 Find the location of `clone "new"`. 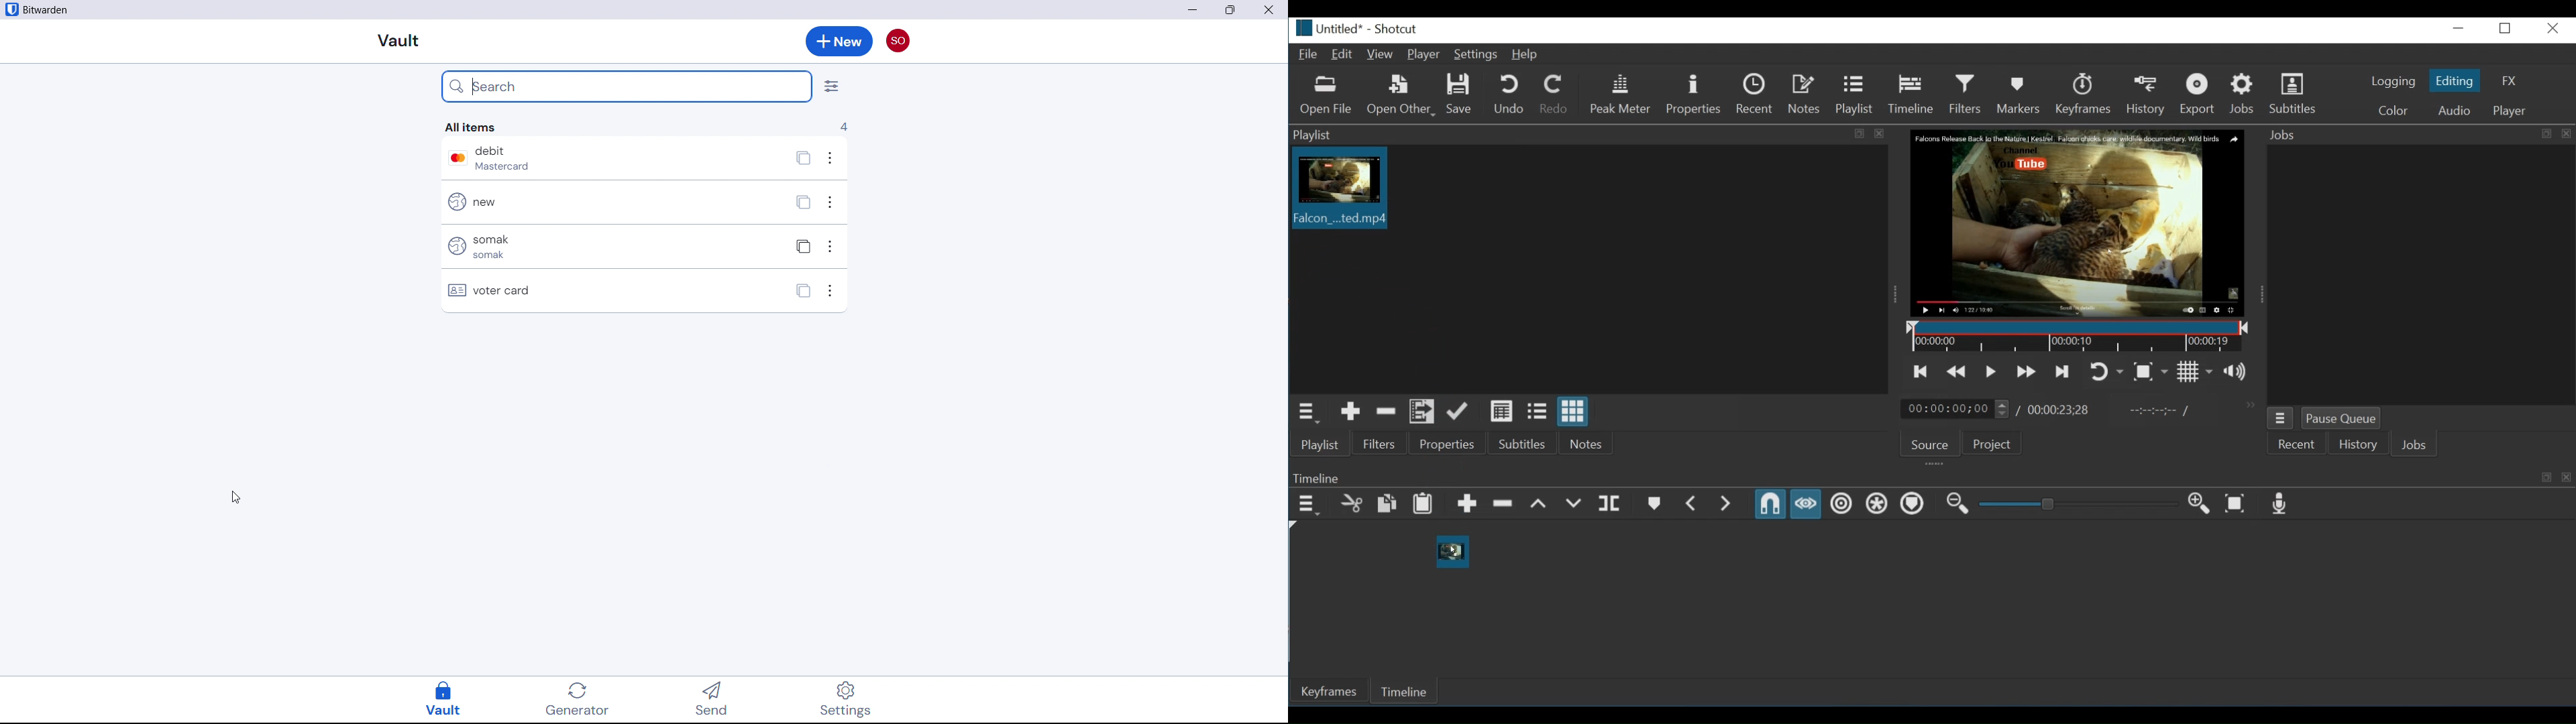

clone "new" is located at coordinates (802, 202).